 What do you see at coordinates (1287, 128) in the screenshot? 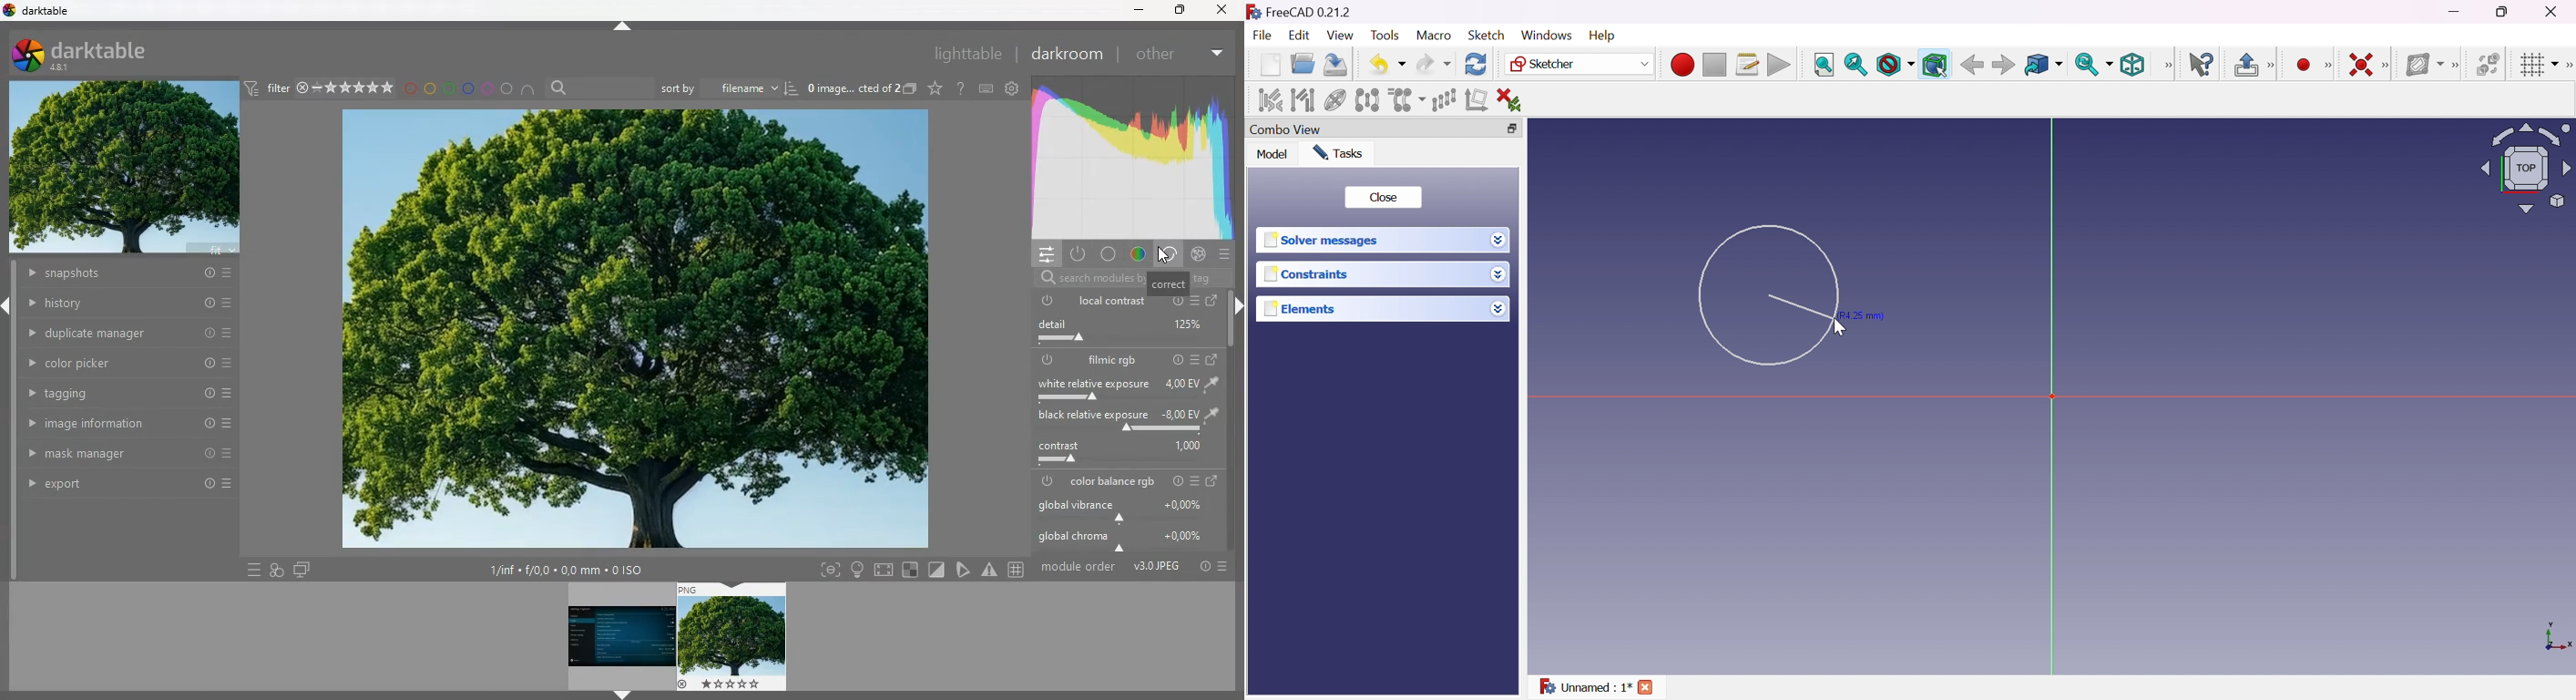
I see `Combo view` at bounding box center [1287, 128].